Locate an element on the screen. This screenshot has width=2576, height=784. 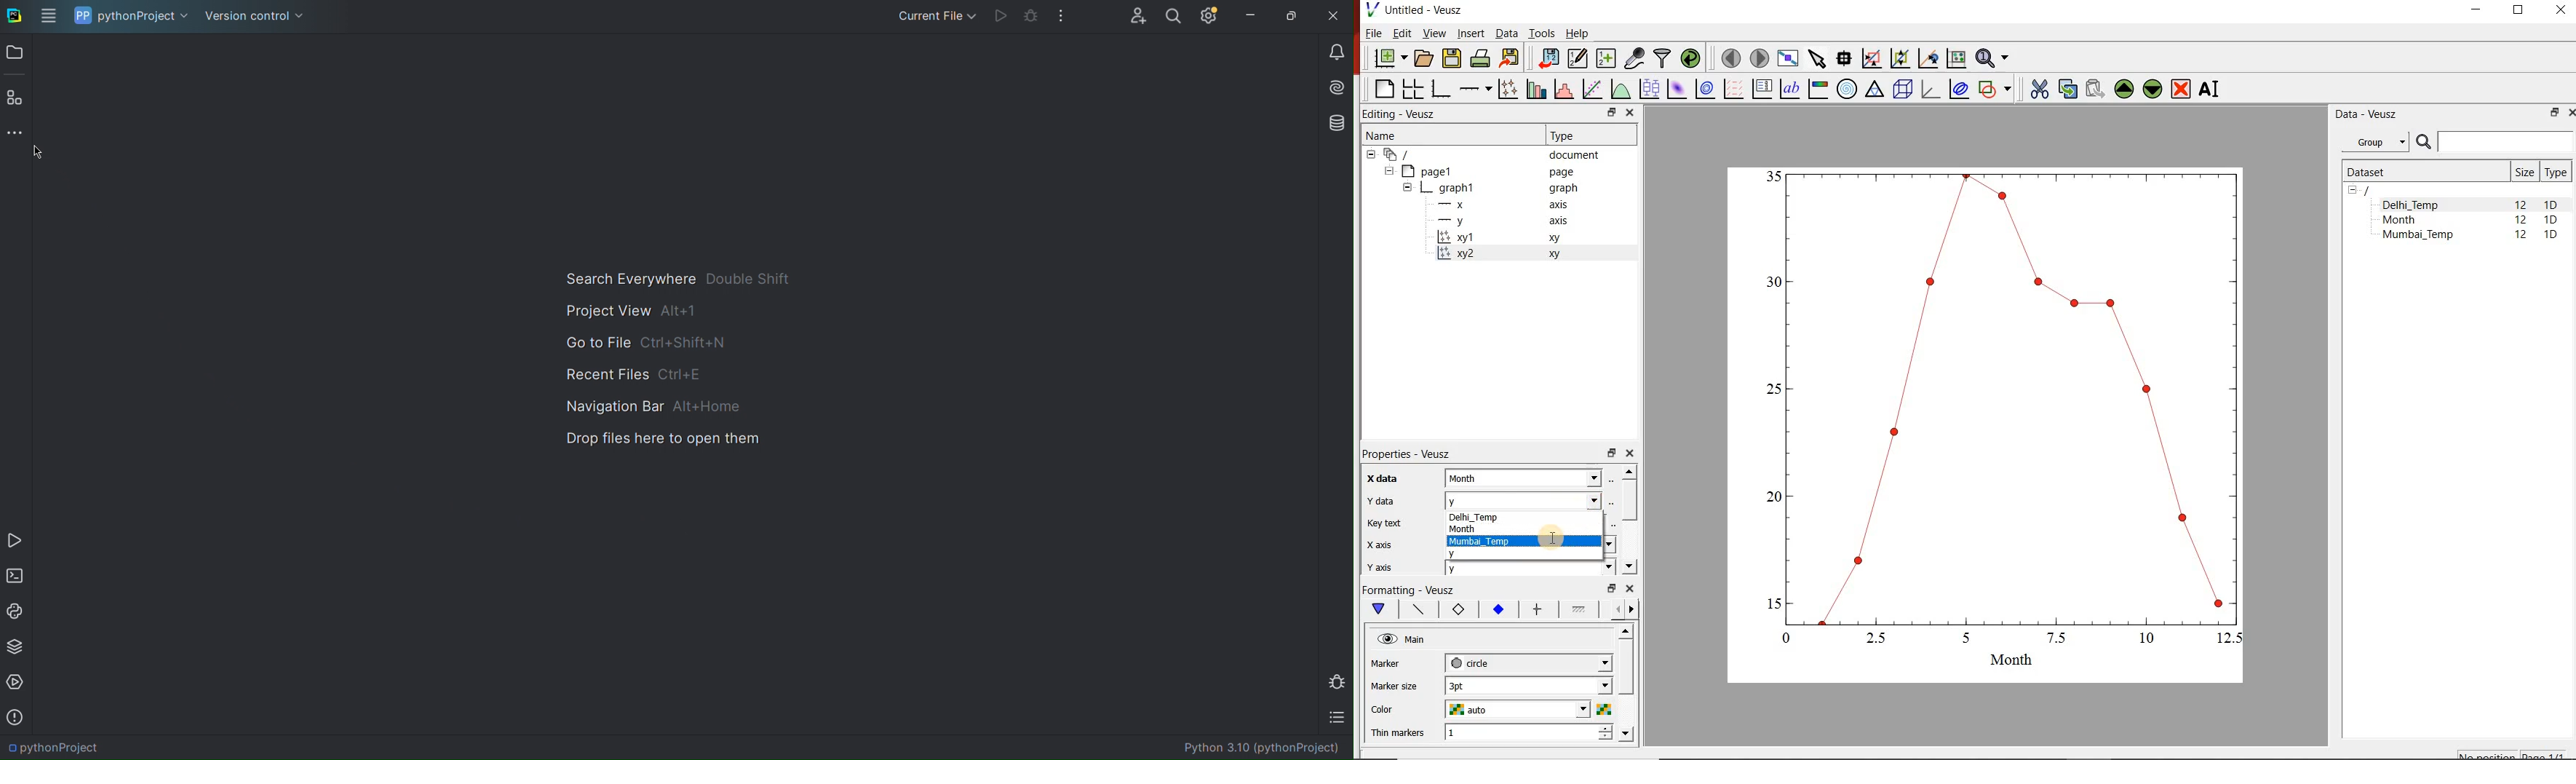
plot covariance ellipses is located at coordinates (1959, 89).